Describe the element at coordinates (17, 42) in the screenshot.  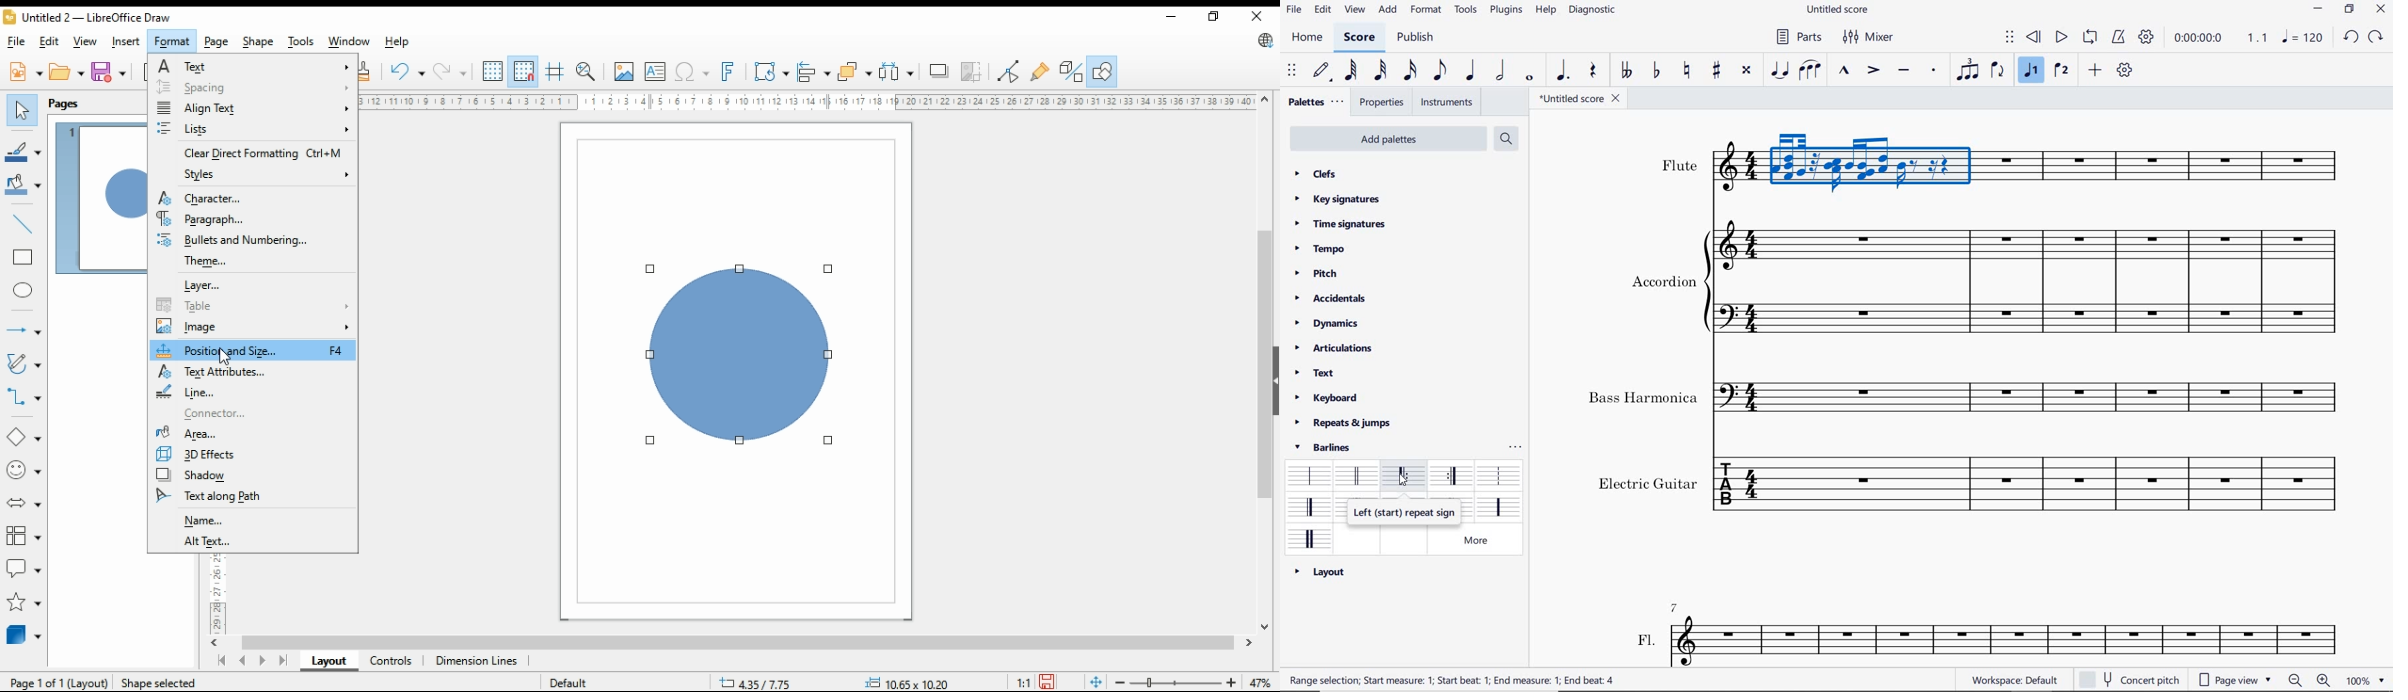
I see `file` at that location.